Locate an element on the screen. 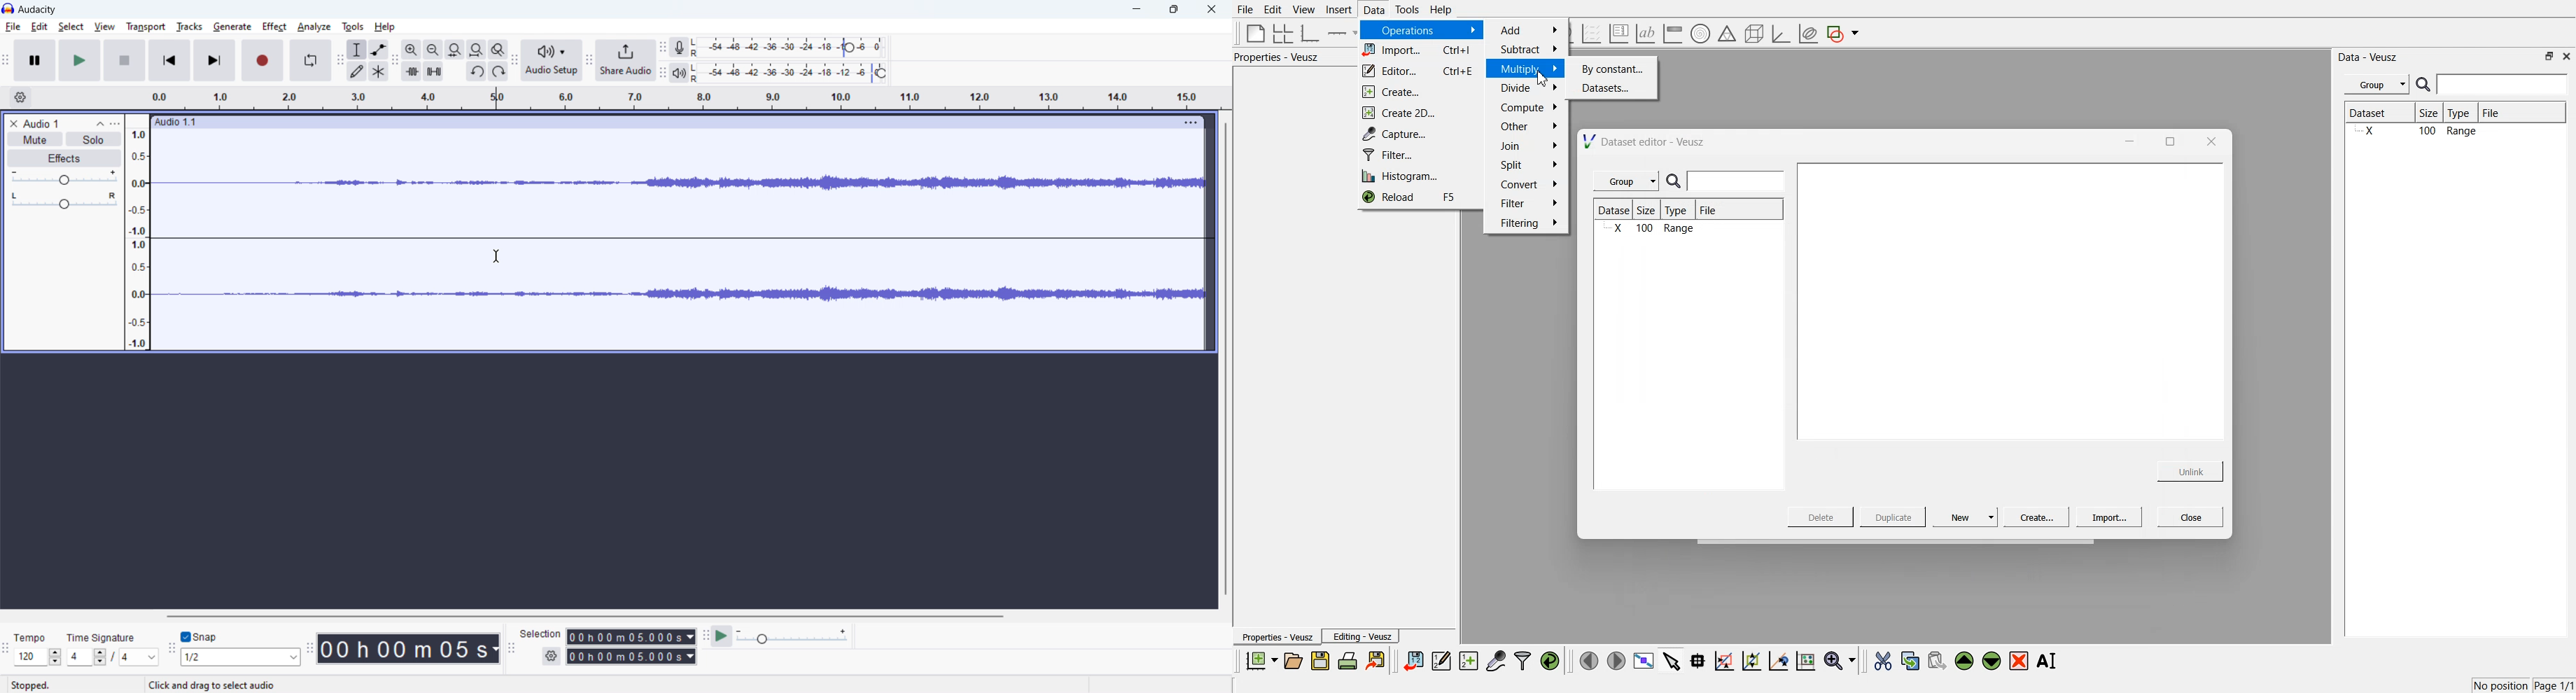 This screenshot has height=700, width=2576. waveform is located at coordinates (680, 182).